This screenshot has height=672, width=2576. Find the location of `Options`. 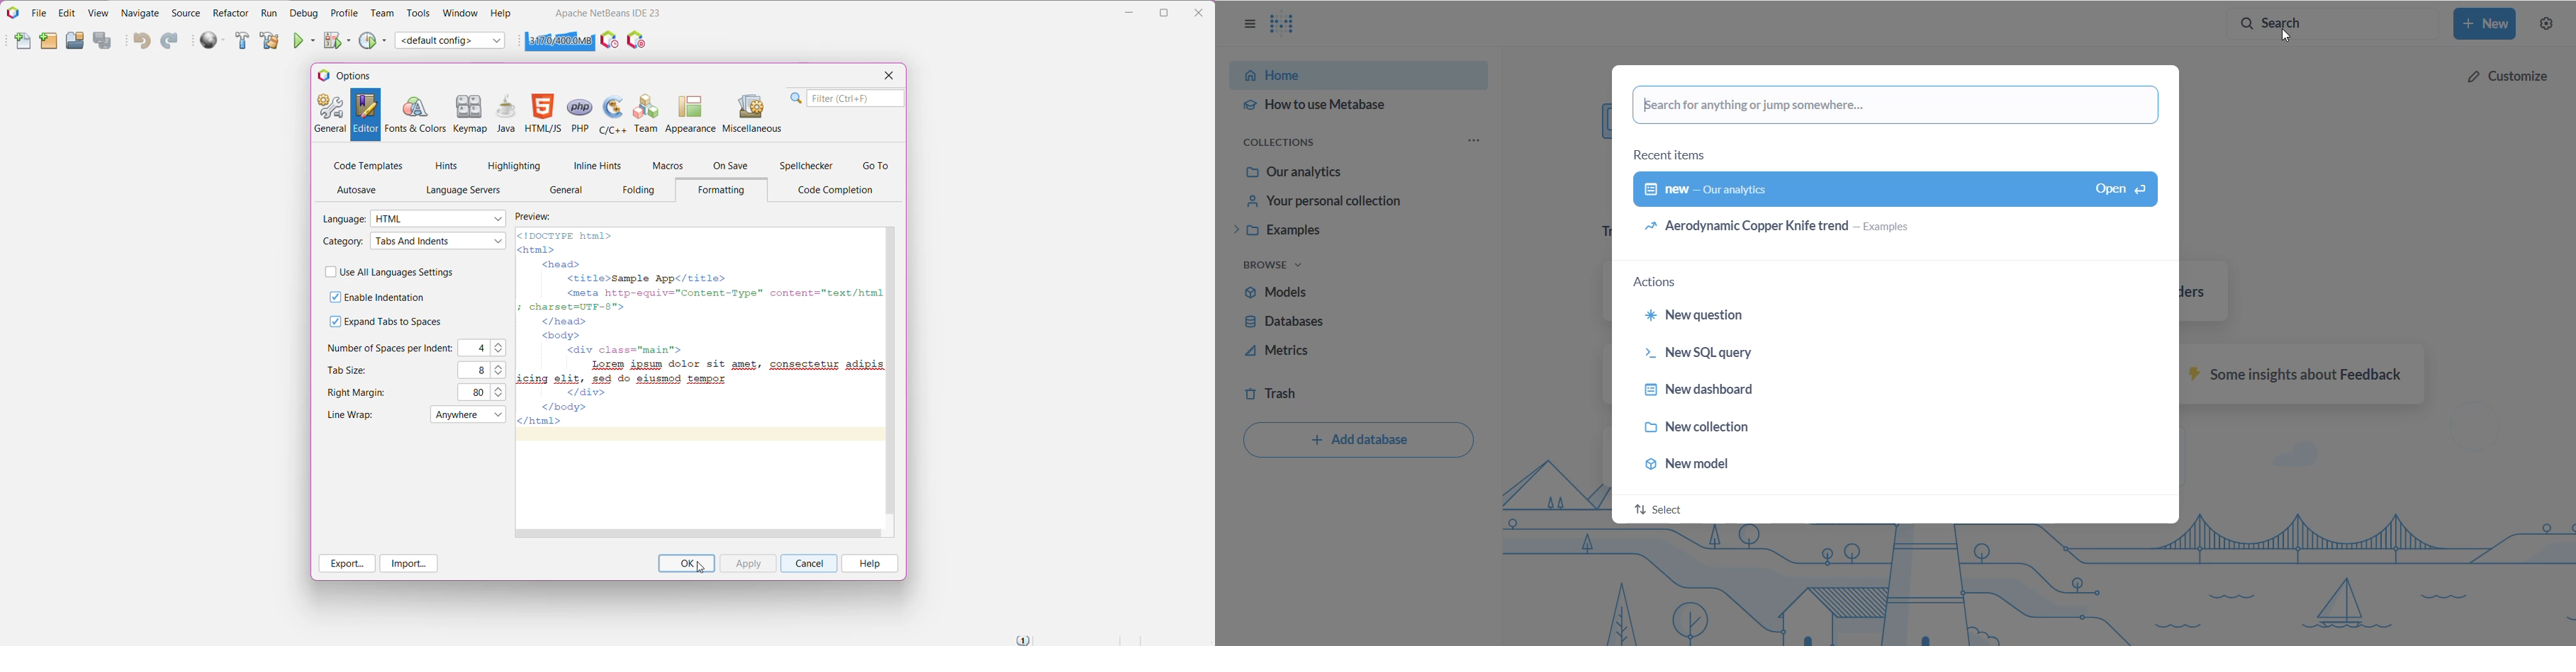

Options is located at coordinates (356, 75).